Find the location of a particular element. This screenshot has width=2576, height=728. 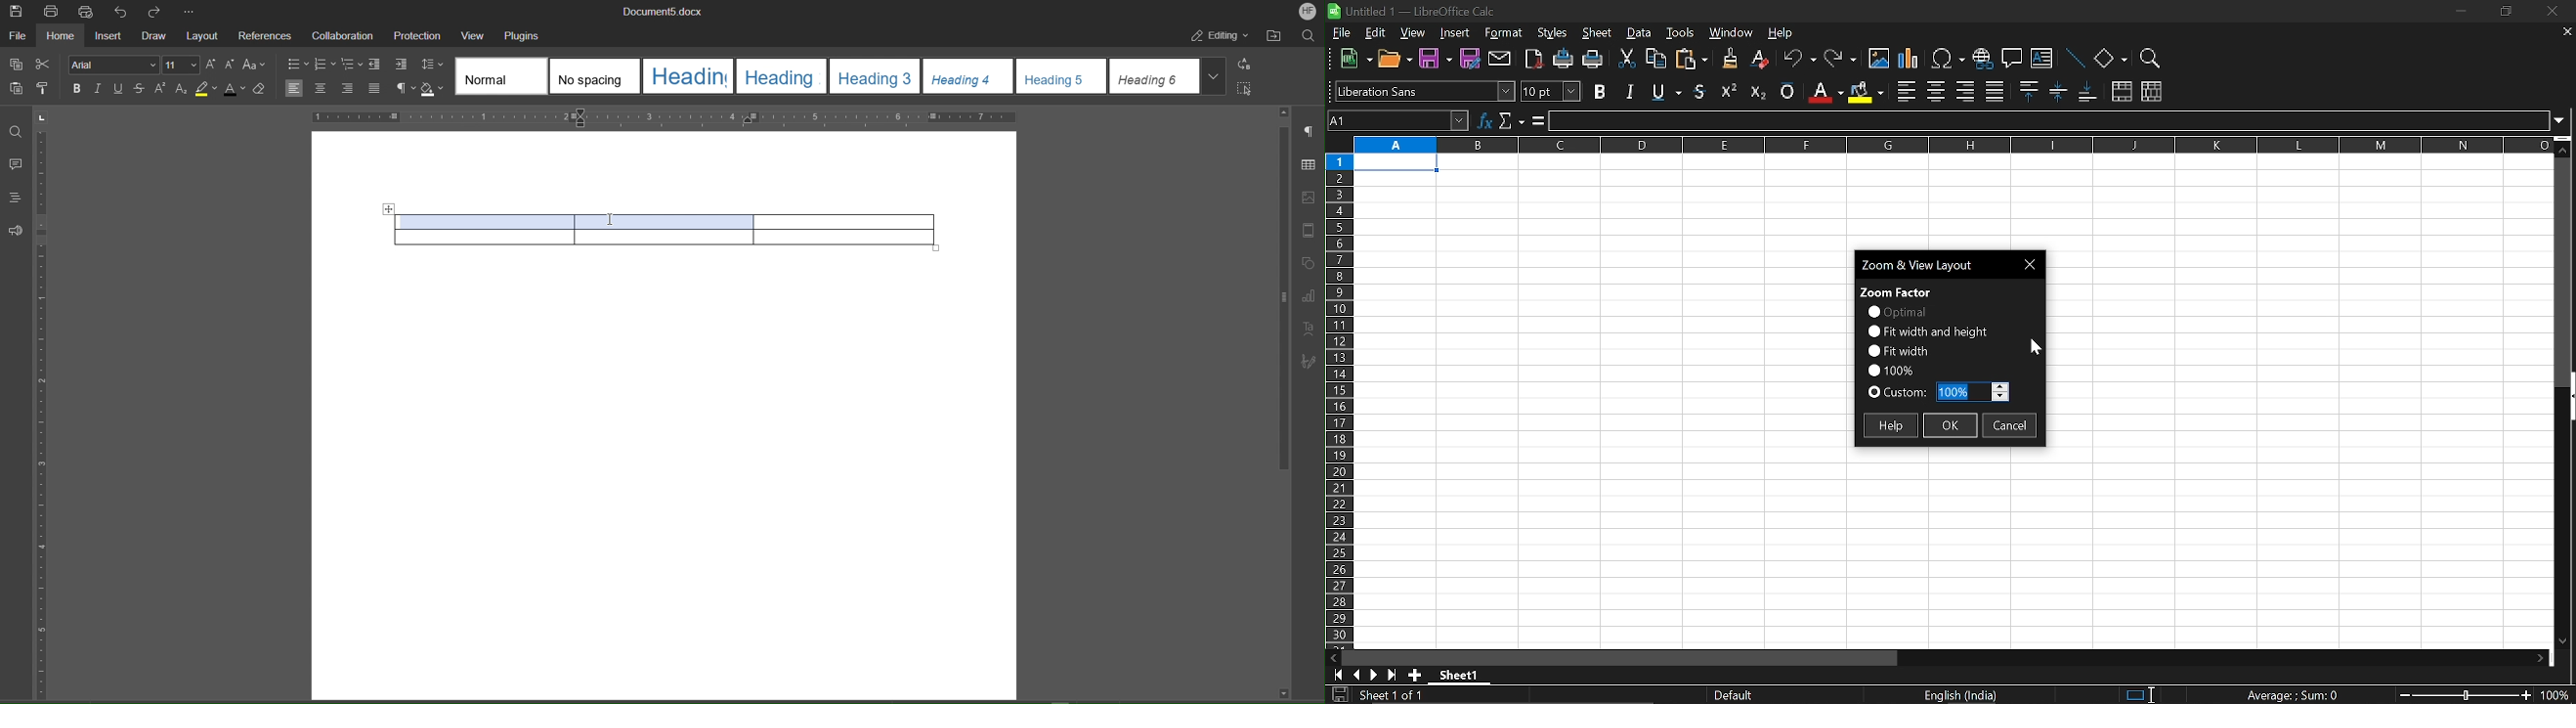

Search is located at coordinates (1310, 37).